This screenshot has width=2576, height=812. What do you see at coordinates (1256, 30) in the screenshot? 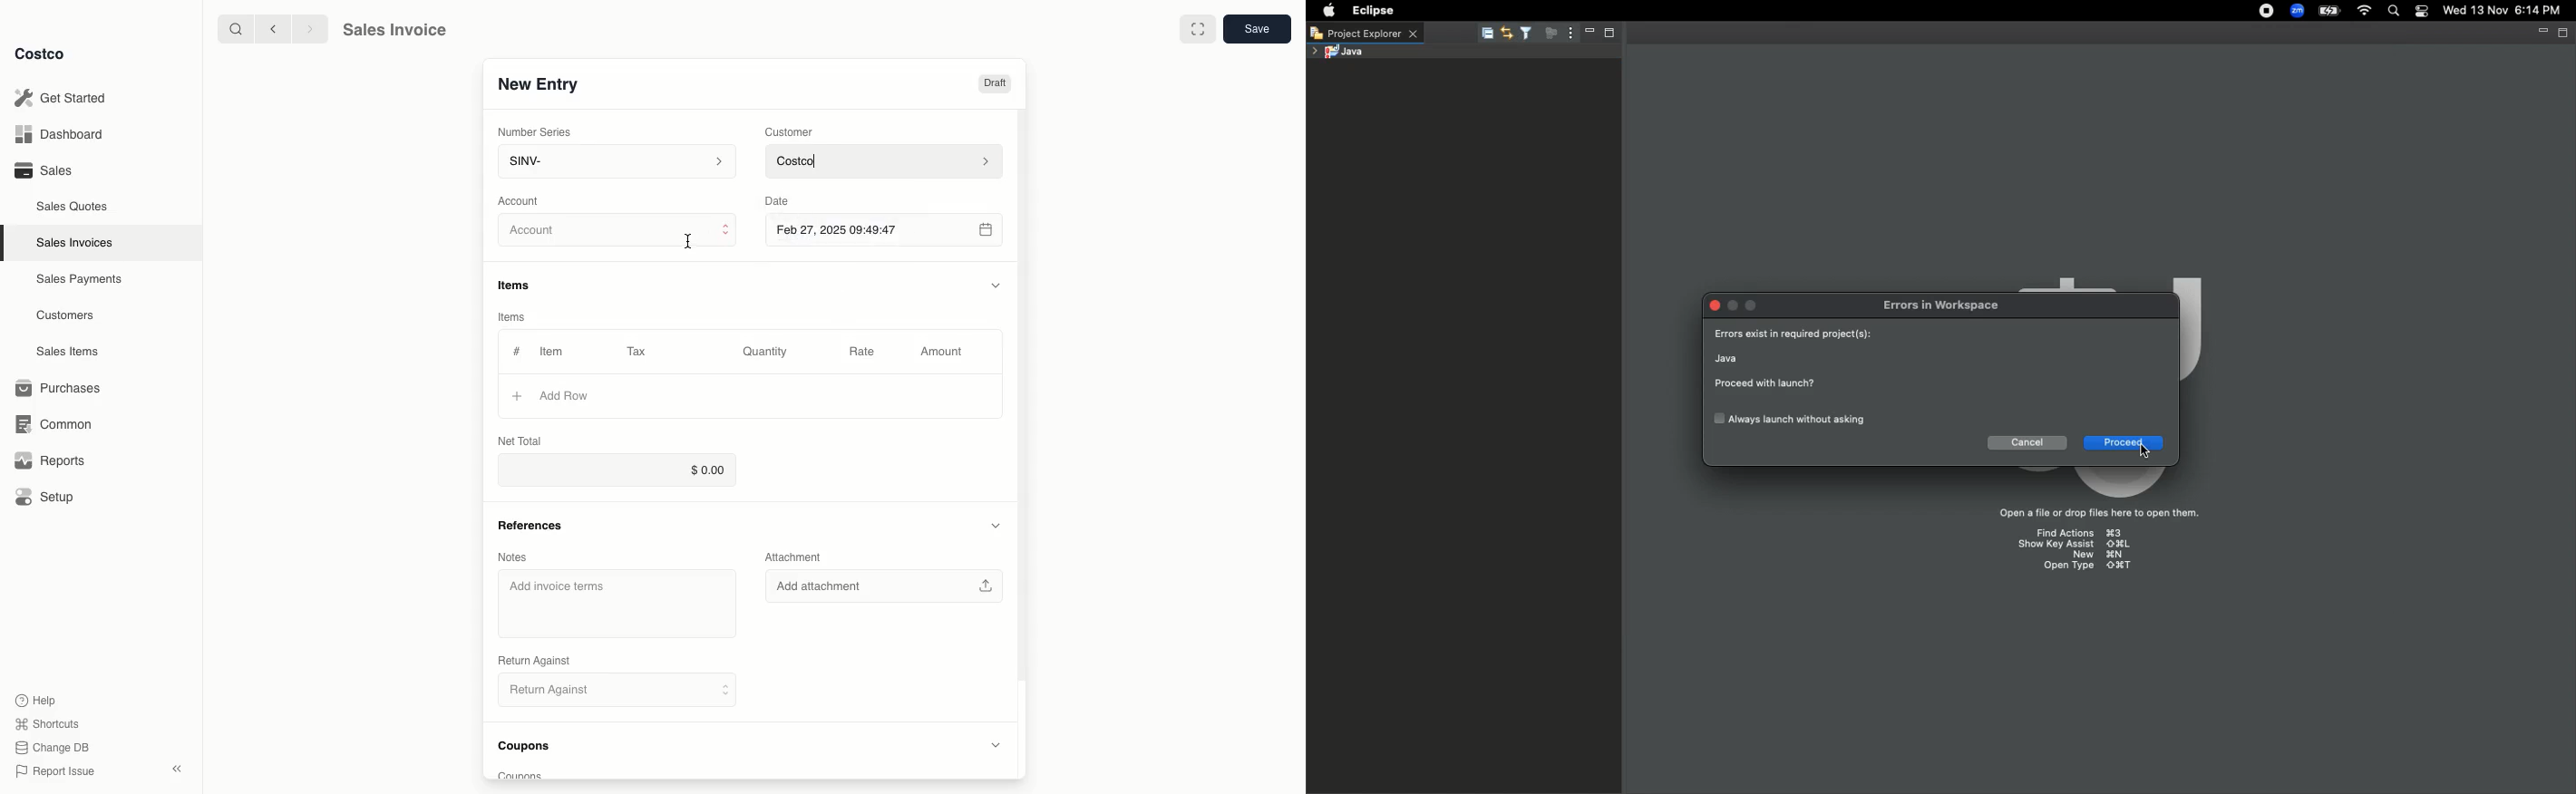
I see `Save` at bounding box center [1256, 30].